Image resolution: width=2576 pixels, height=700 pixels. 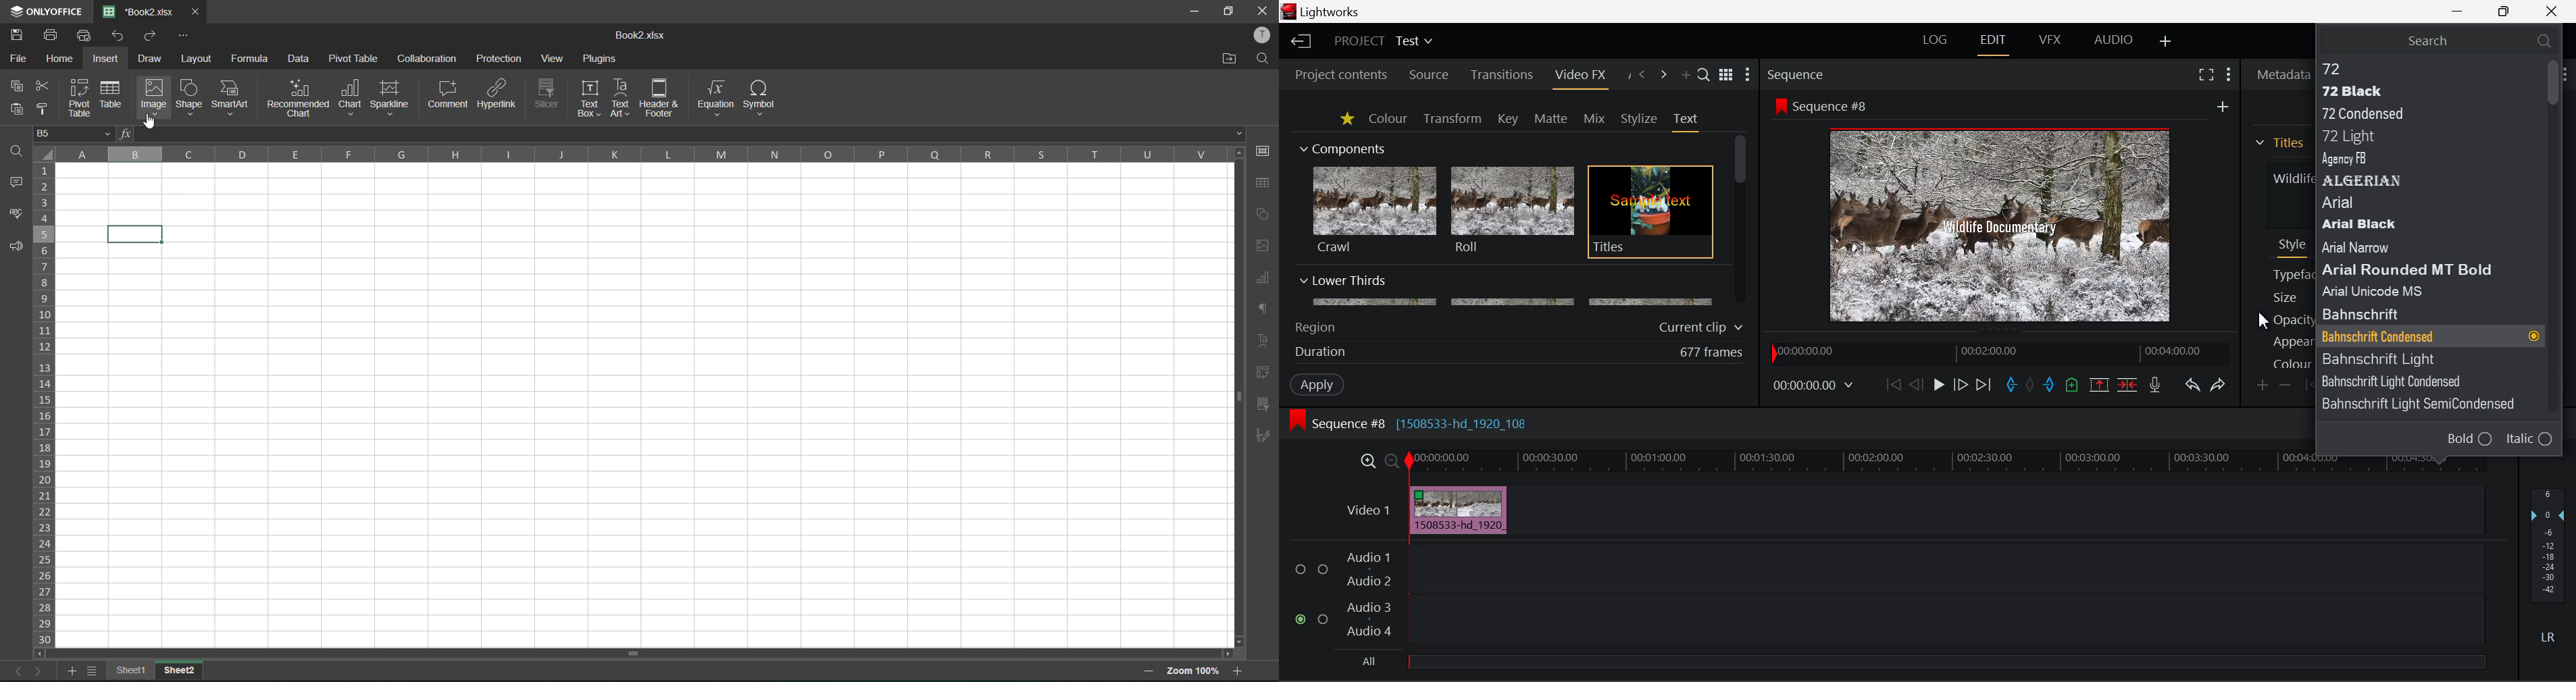 What do you see at coordinates (2530, 440) in the screenshot?
I see `Italic` at bounding box center [2530, 440].